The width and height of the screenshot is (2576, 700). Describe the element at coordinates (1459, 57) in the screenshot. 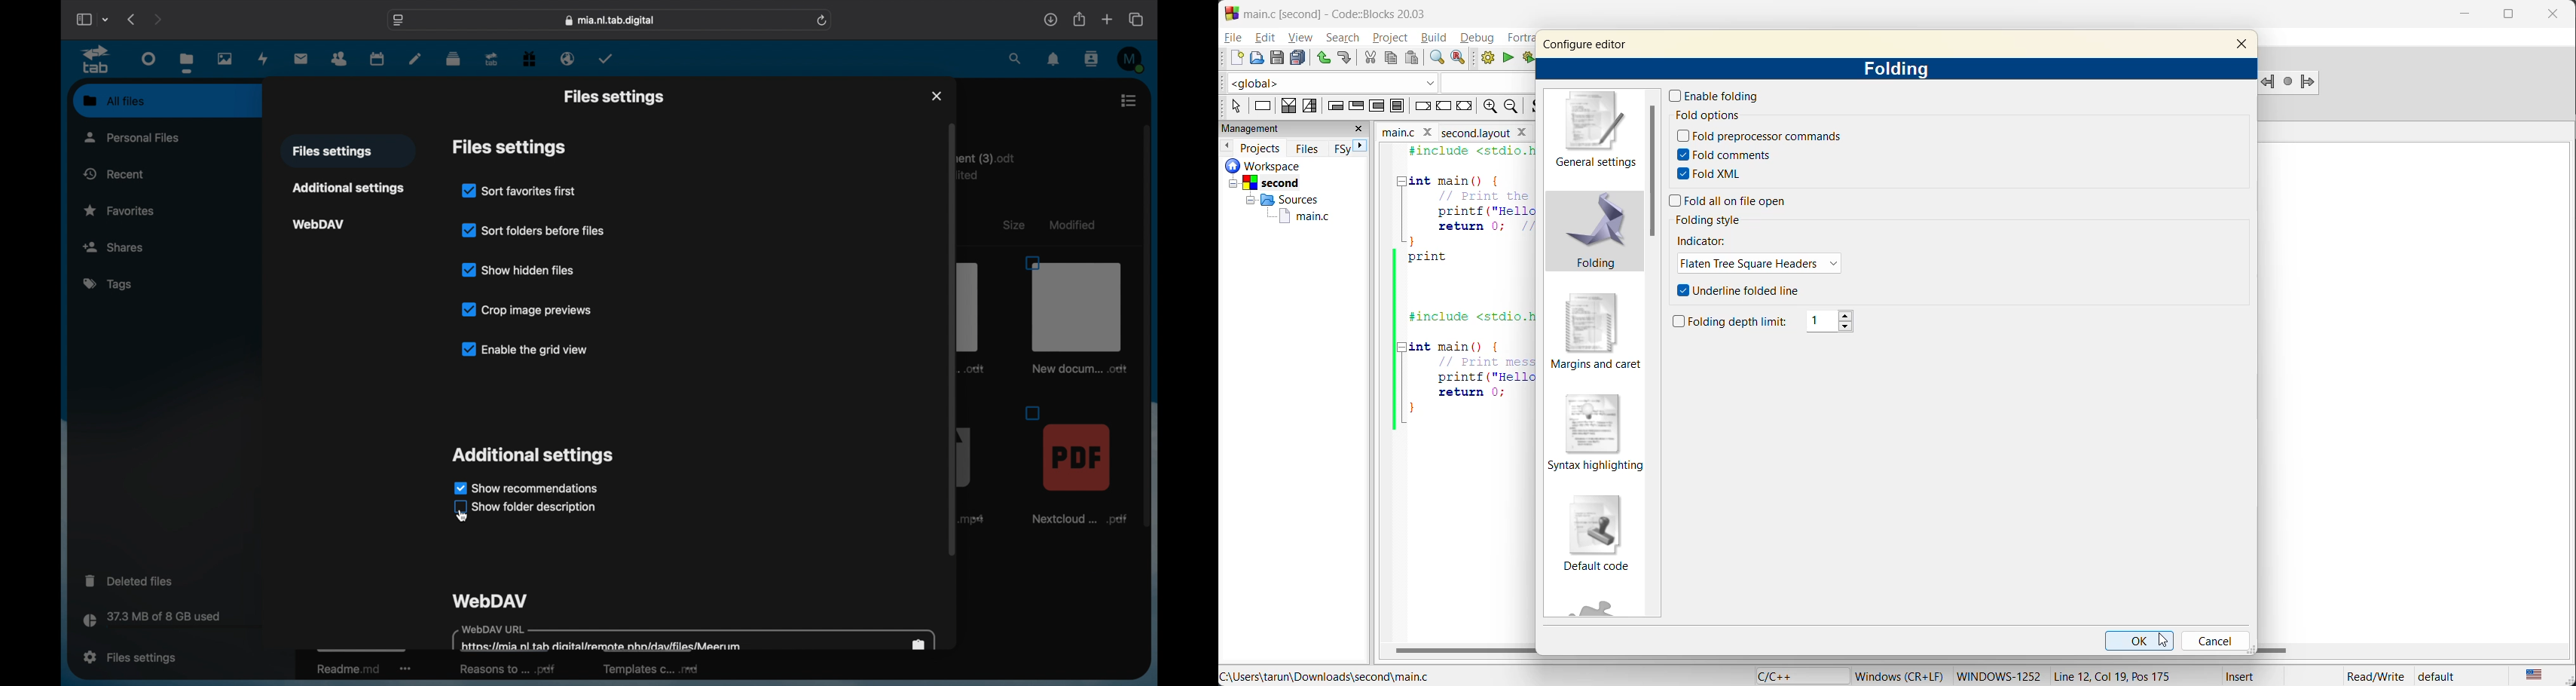

I see `replace` at that location.